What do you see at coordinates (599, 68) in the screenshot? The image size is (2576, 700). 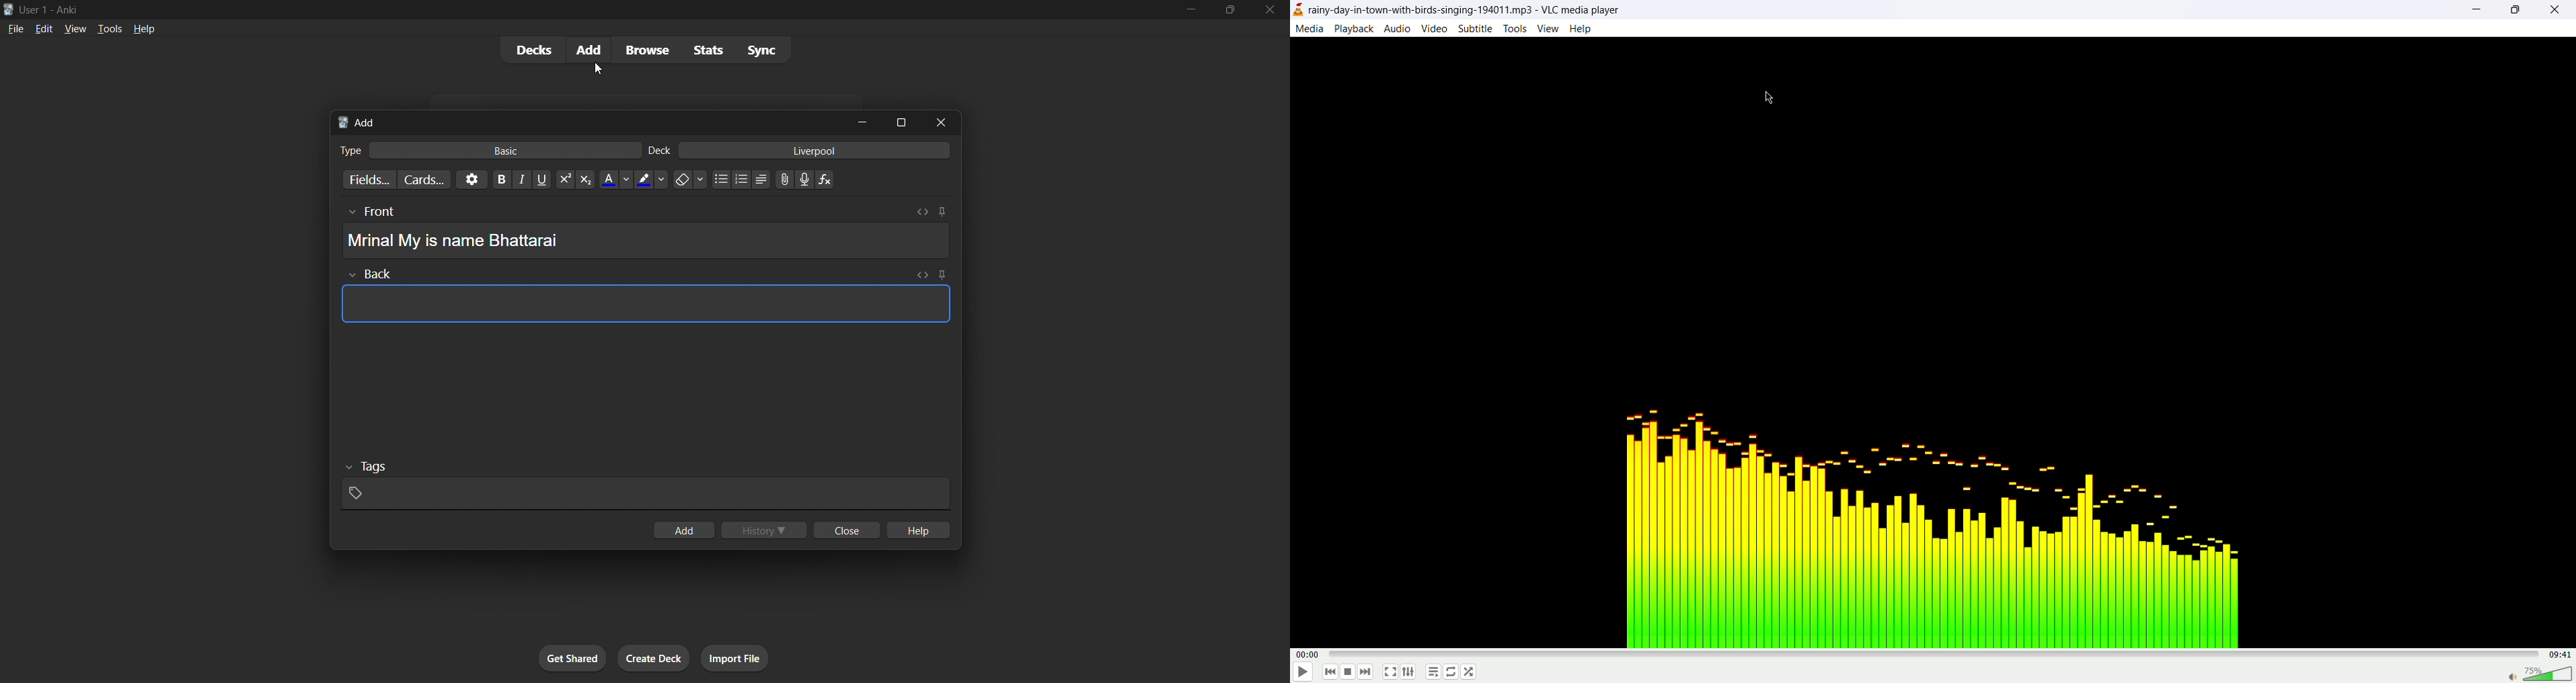 I see `Cursor` at bounding box center [599, 68].